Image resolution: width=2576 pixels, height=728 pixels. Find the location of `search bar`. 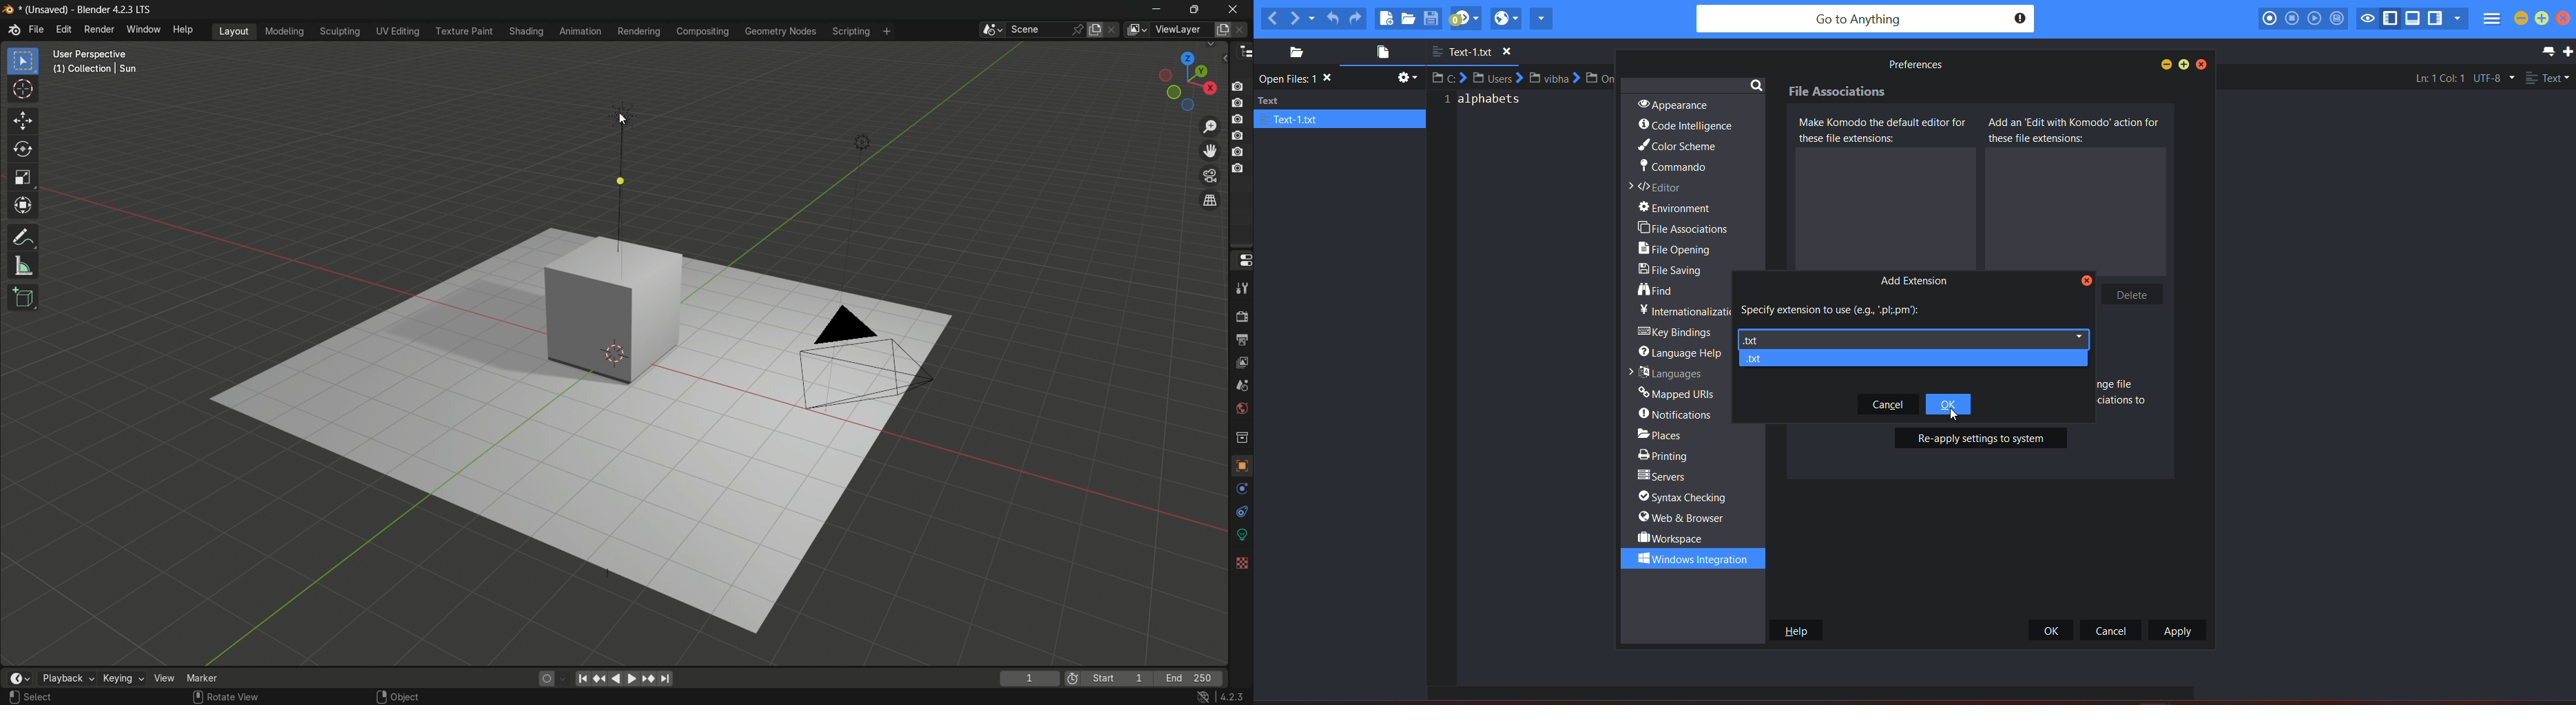

search bar is located at coordinates (1865, 19).